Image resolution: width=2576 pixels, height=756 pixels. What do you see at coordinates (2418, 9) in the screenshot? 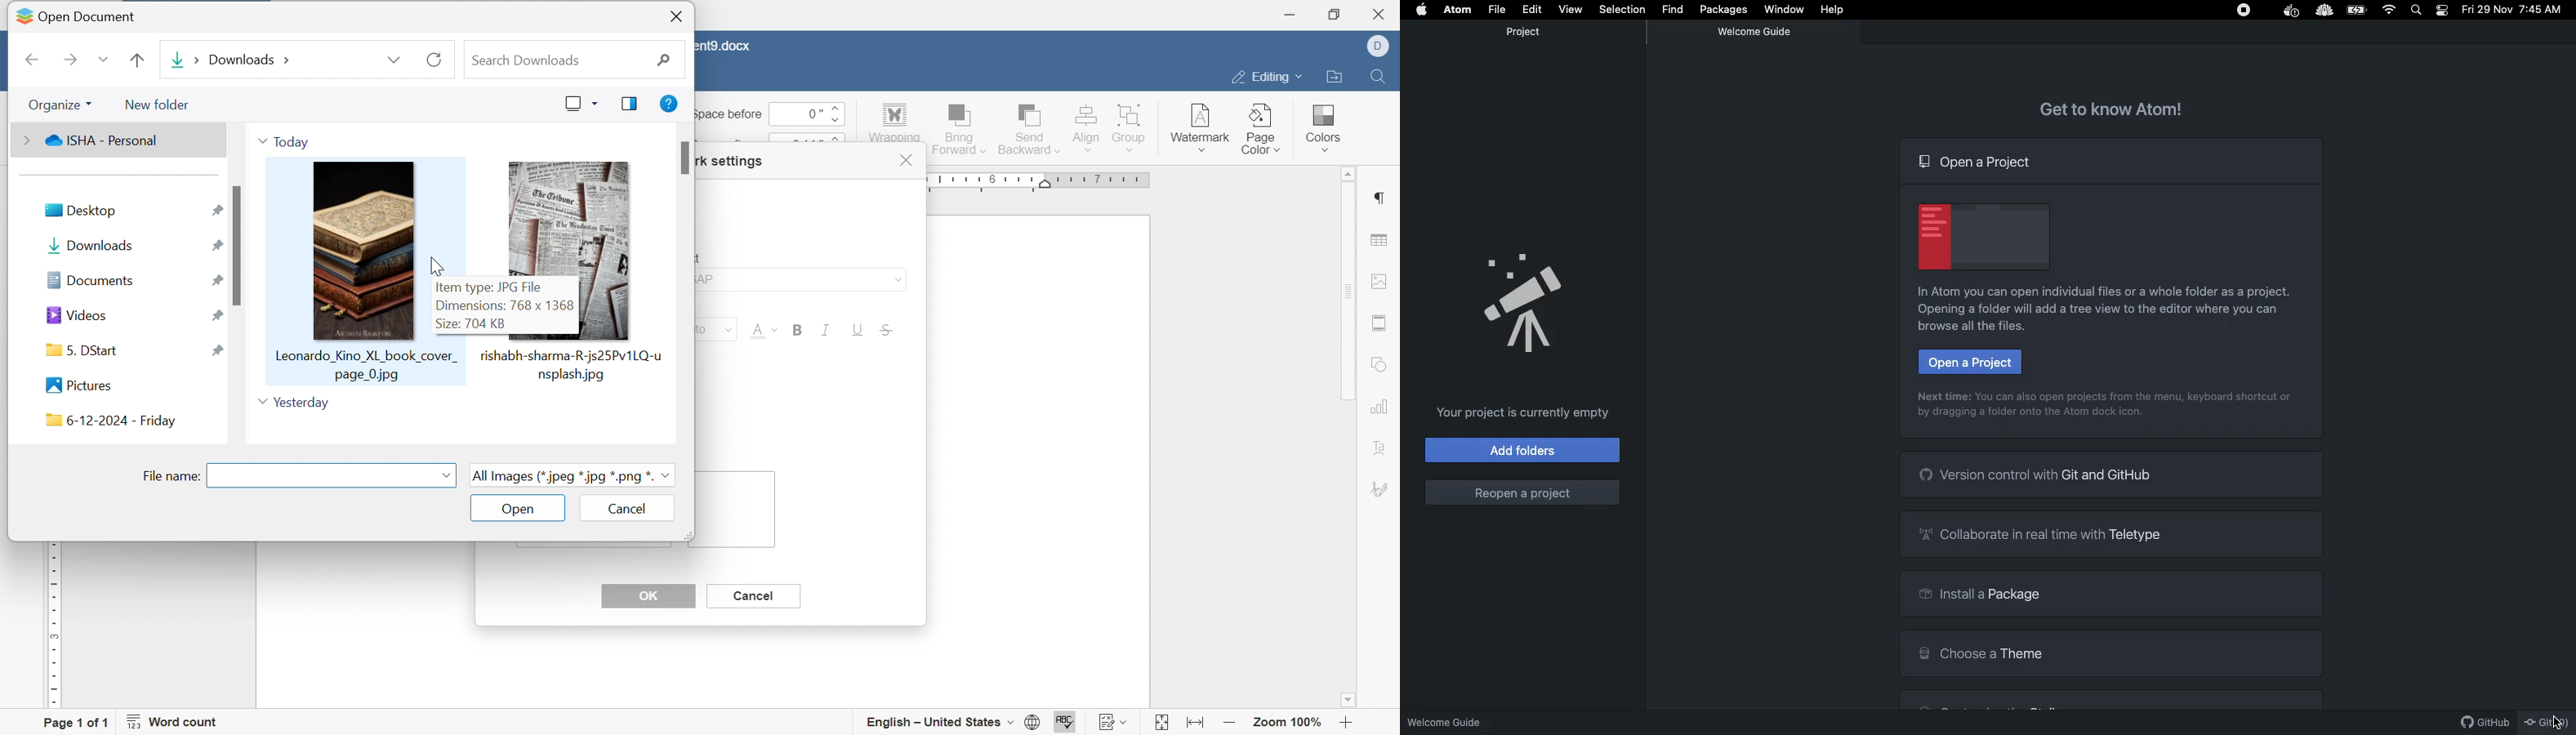
I see `Search` at bounding box center [2418, 9].